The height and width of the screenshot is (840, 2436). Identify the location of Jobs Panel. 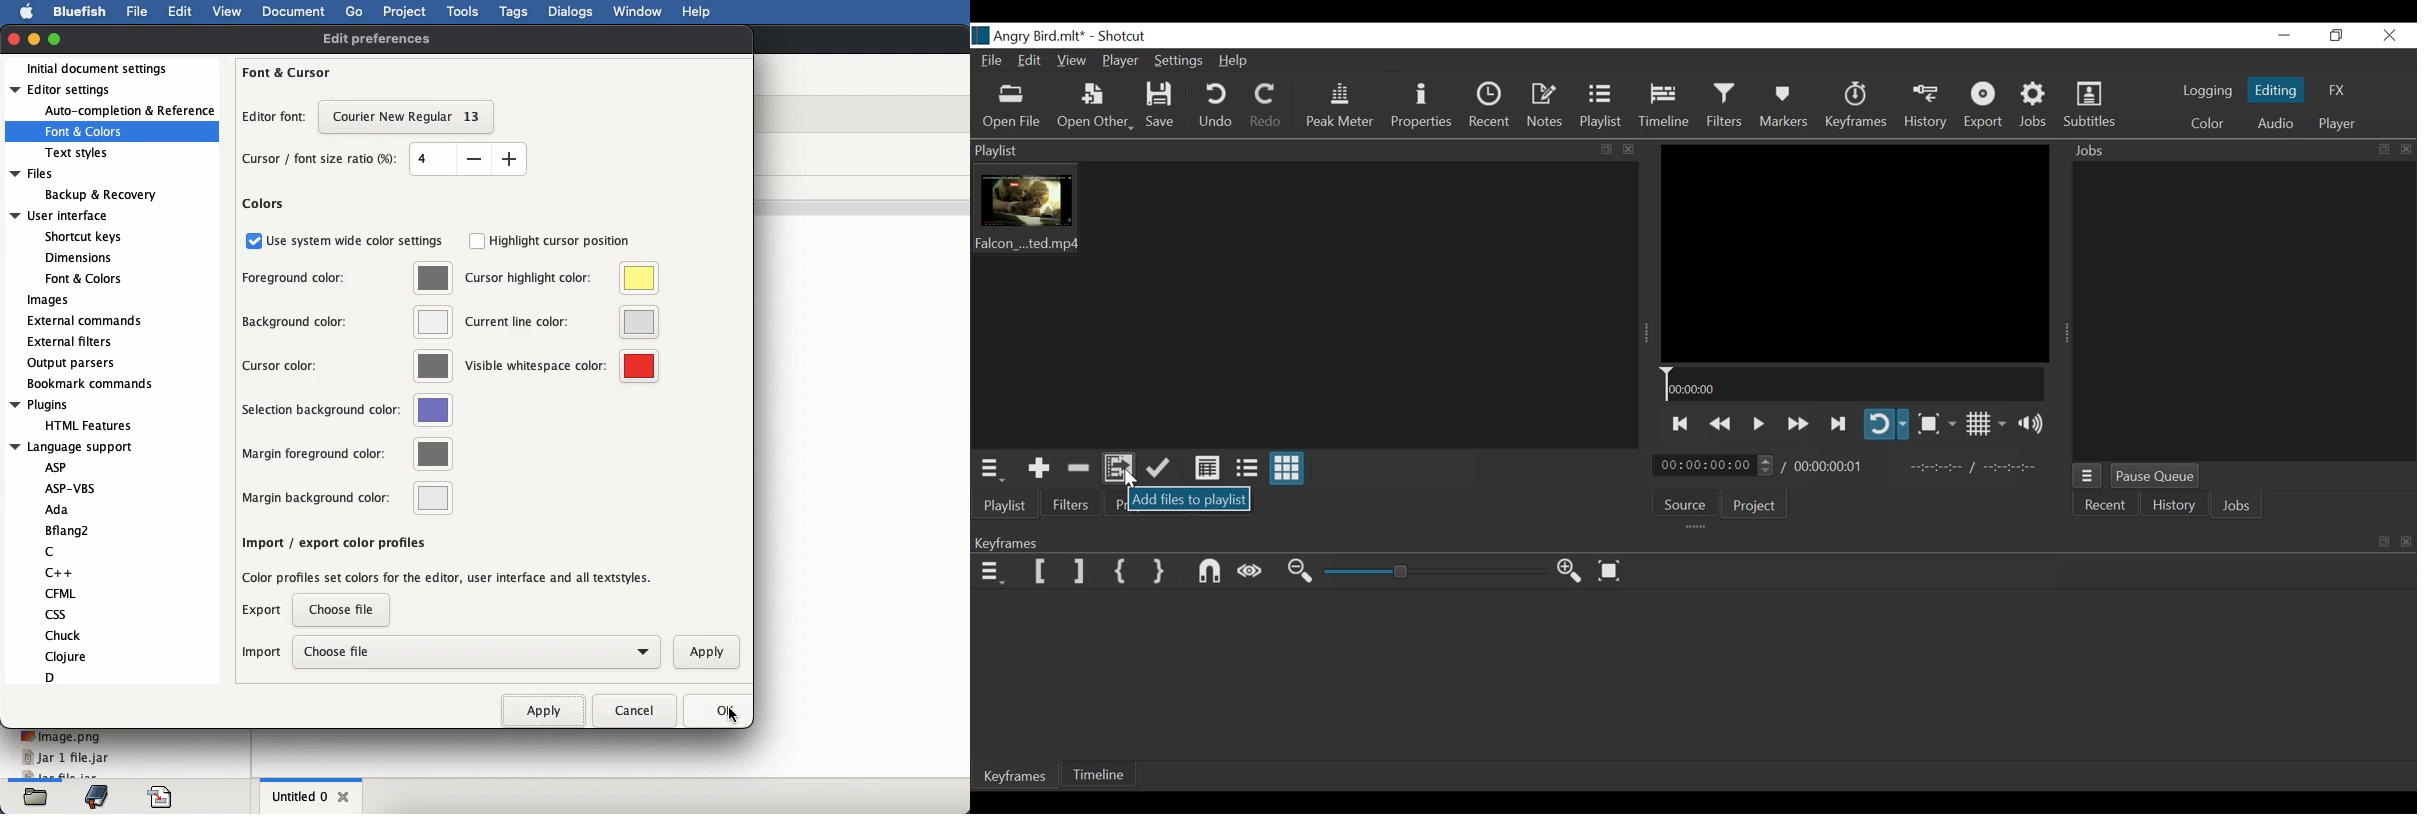
(2242, 310).